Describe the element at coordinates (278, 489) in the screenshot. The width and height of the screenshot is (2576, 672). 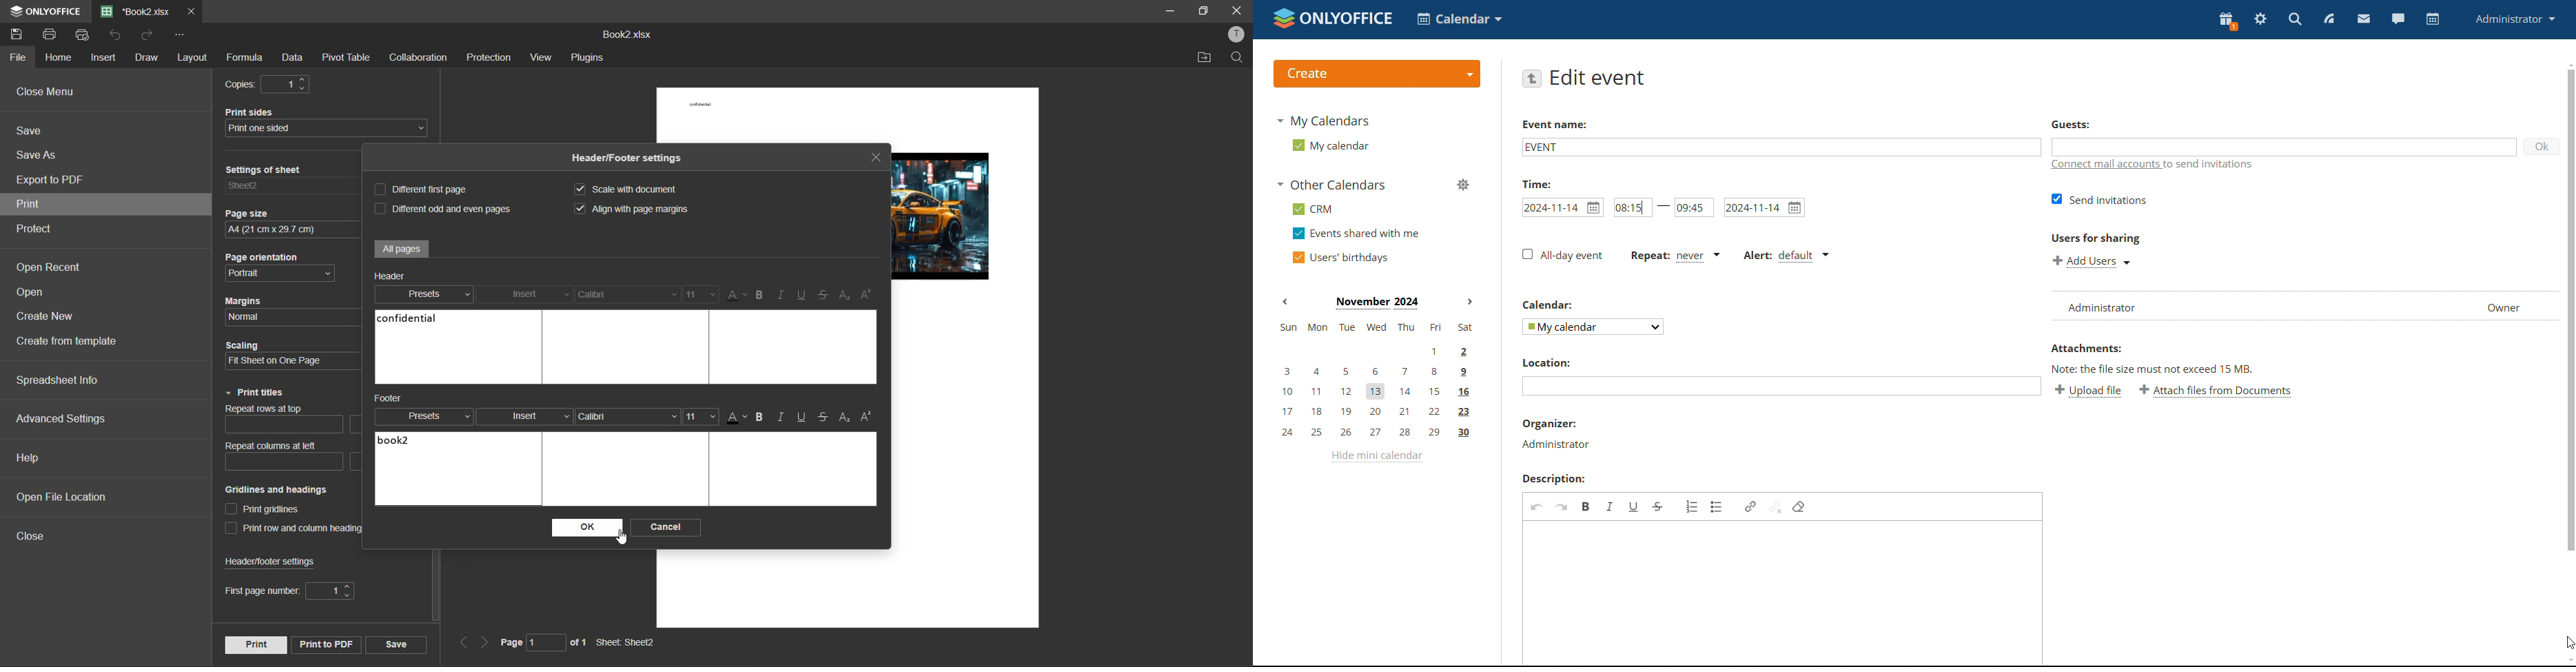
I see `Gridlines and headings` at that location.